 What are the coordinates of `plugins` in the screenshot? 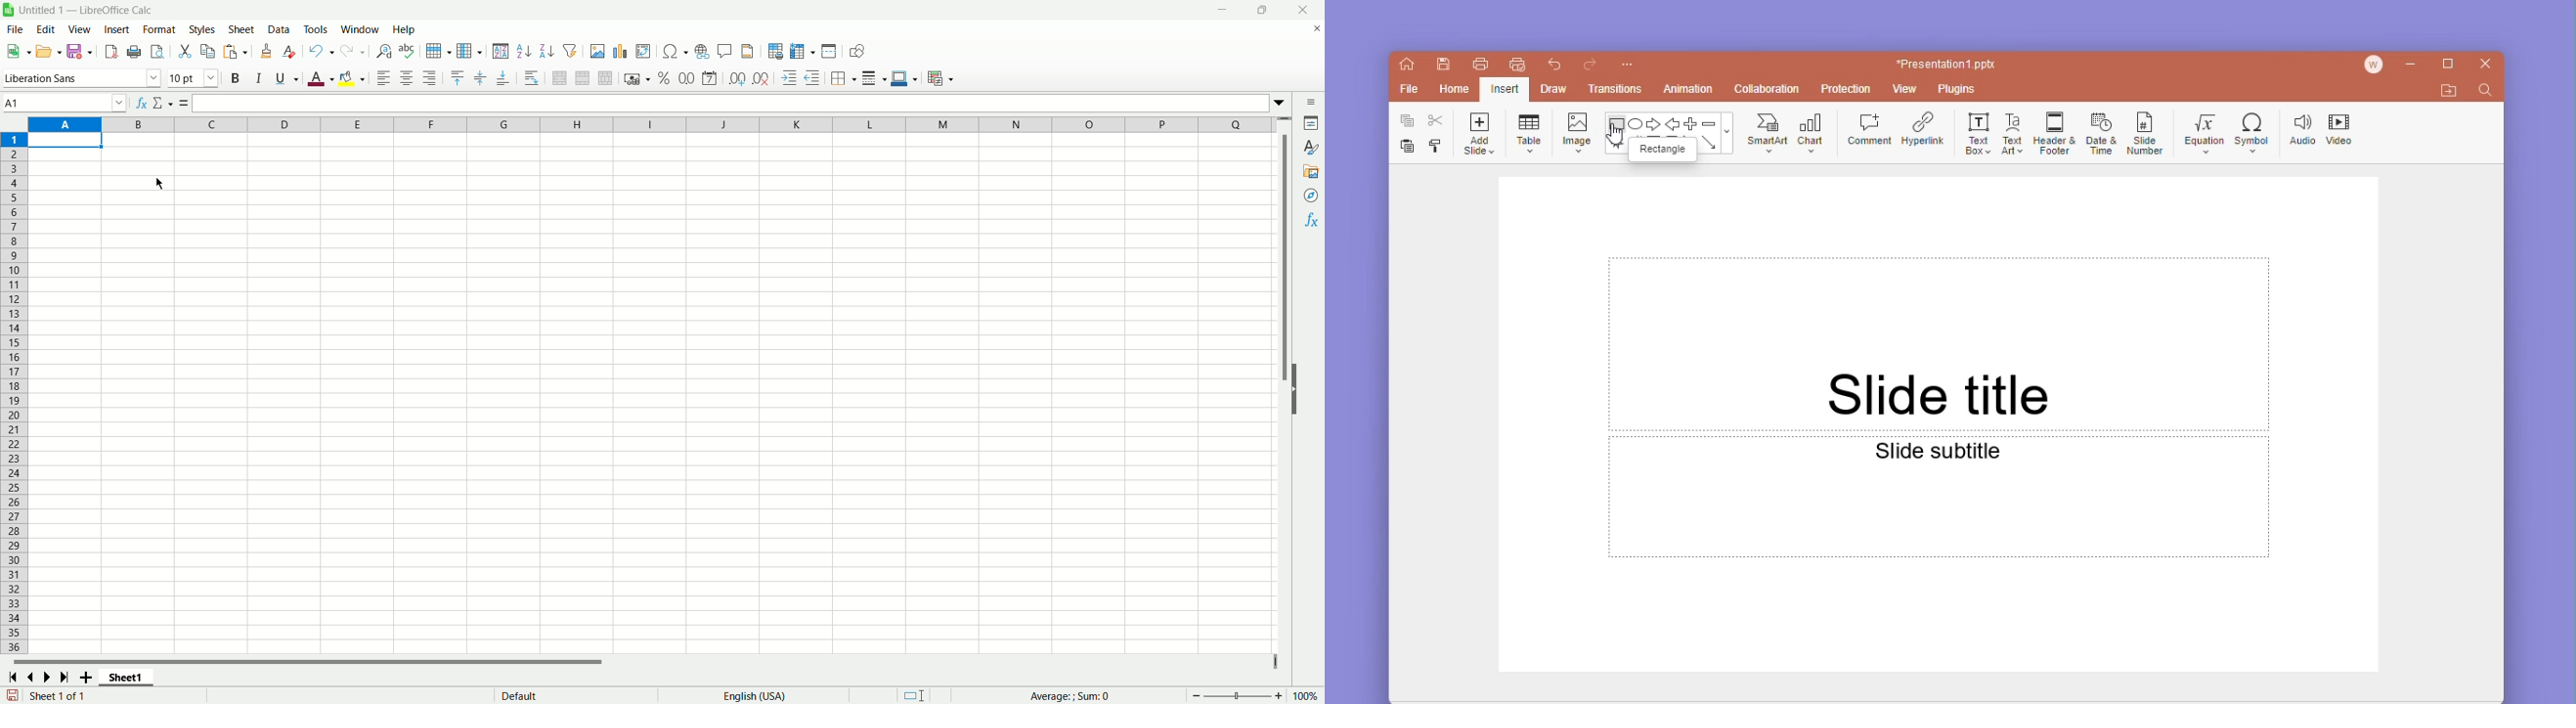 It's located at (1962, 90).